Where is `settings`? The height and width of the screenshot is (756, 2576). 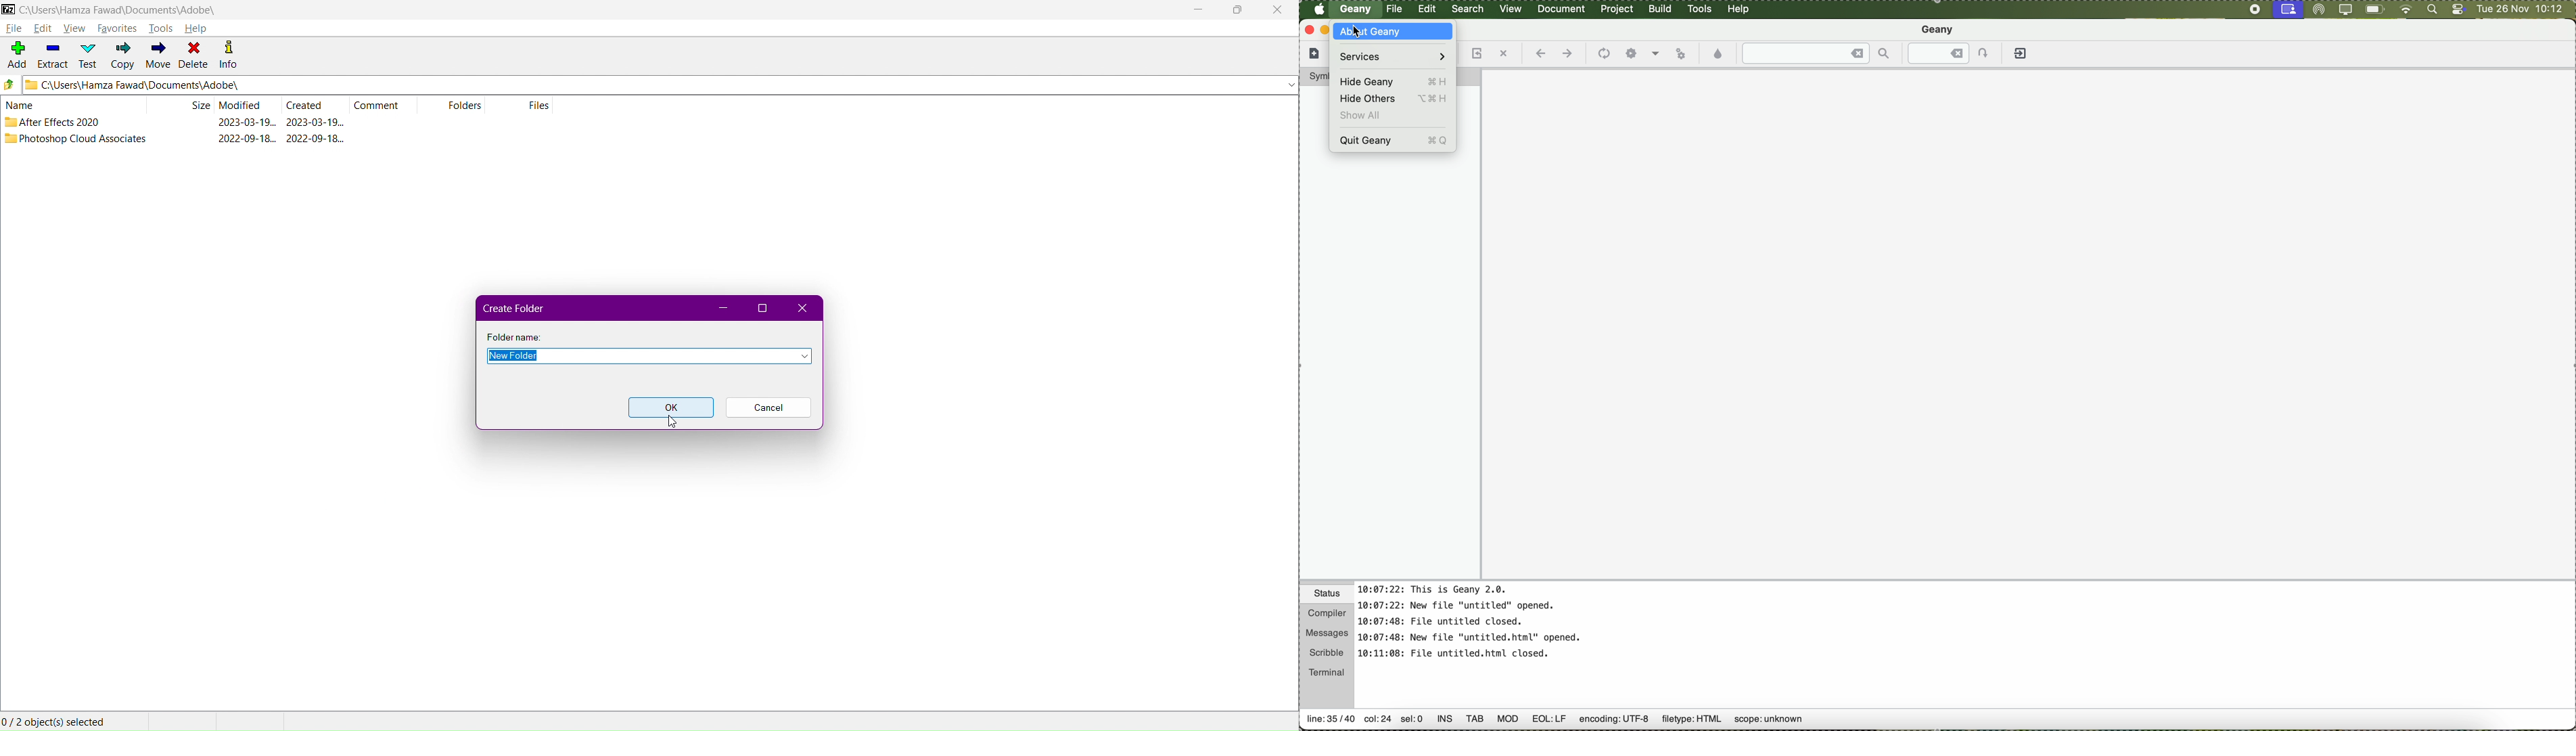
settings is located at coordinates (1631, 53).